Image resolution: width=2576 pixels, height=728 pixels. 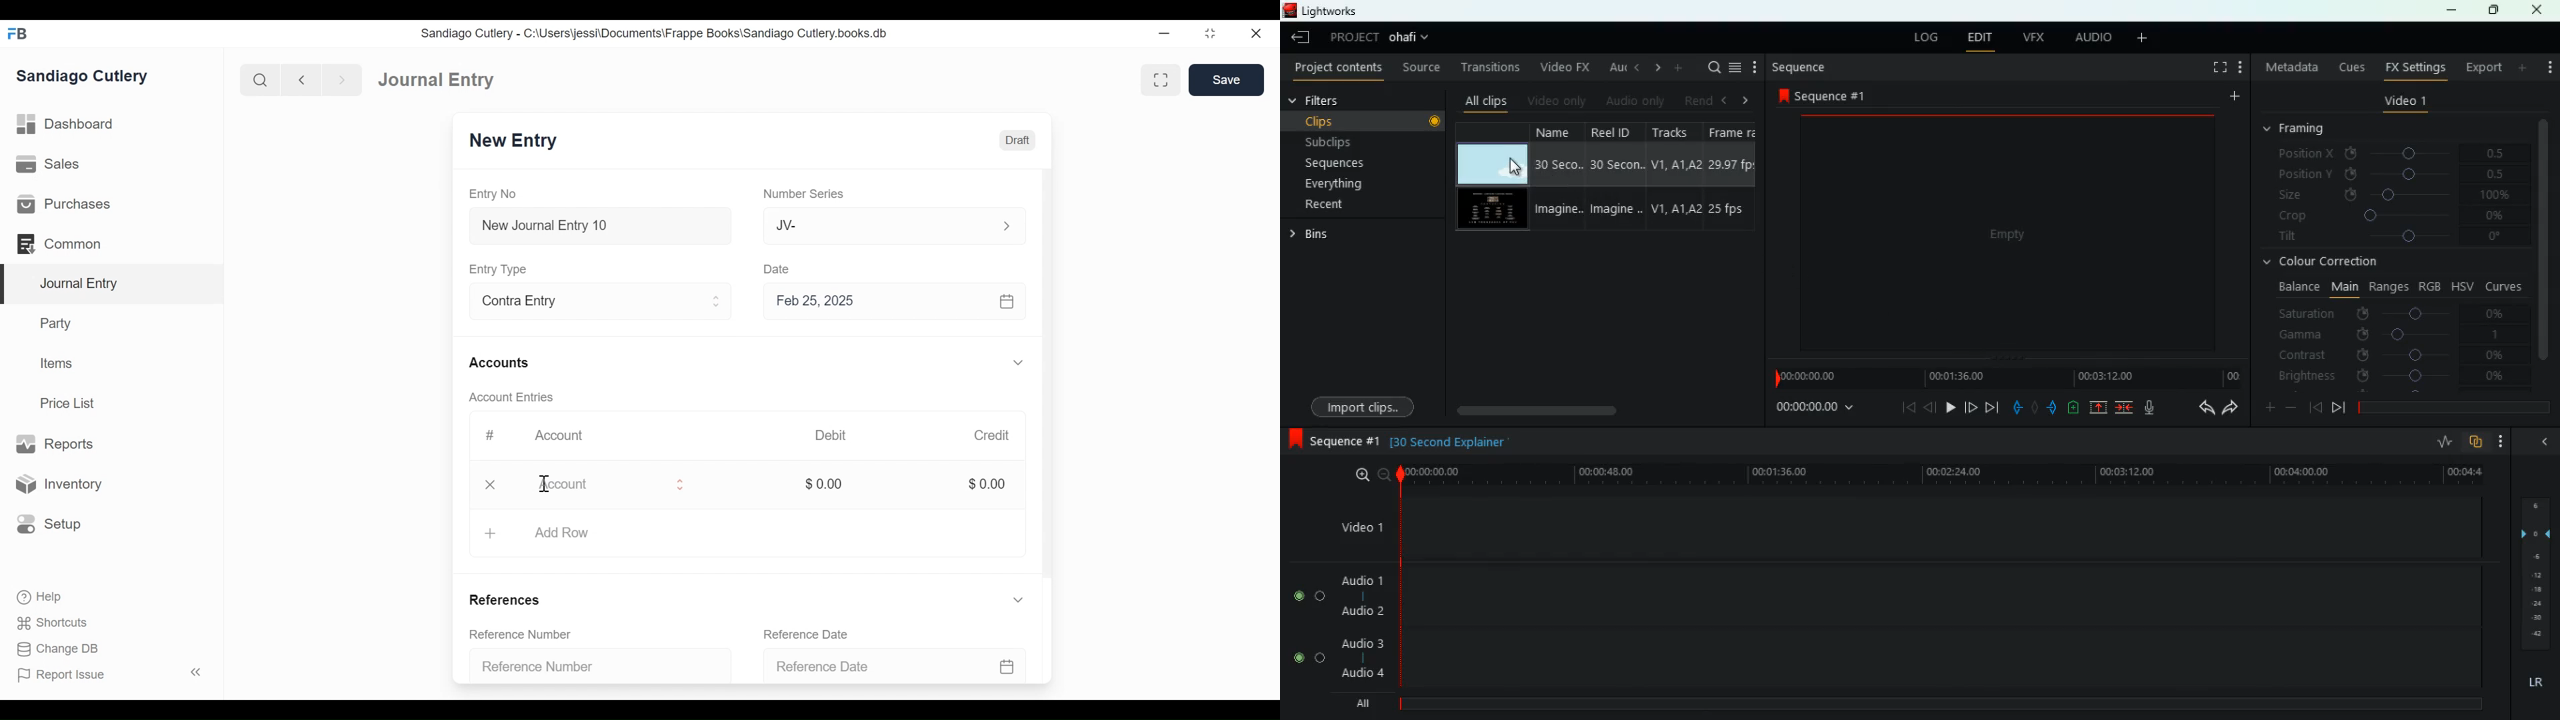 What do you see at coordinates (523, 635) in the screenshot?
I see `Reference Number` at bounding box center [523, 635].